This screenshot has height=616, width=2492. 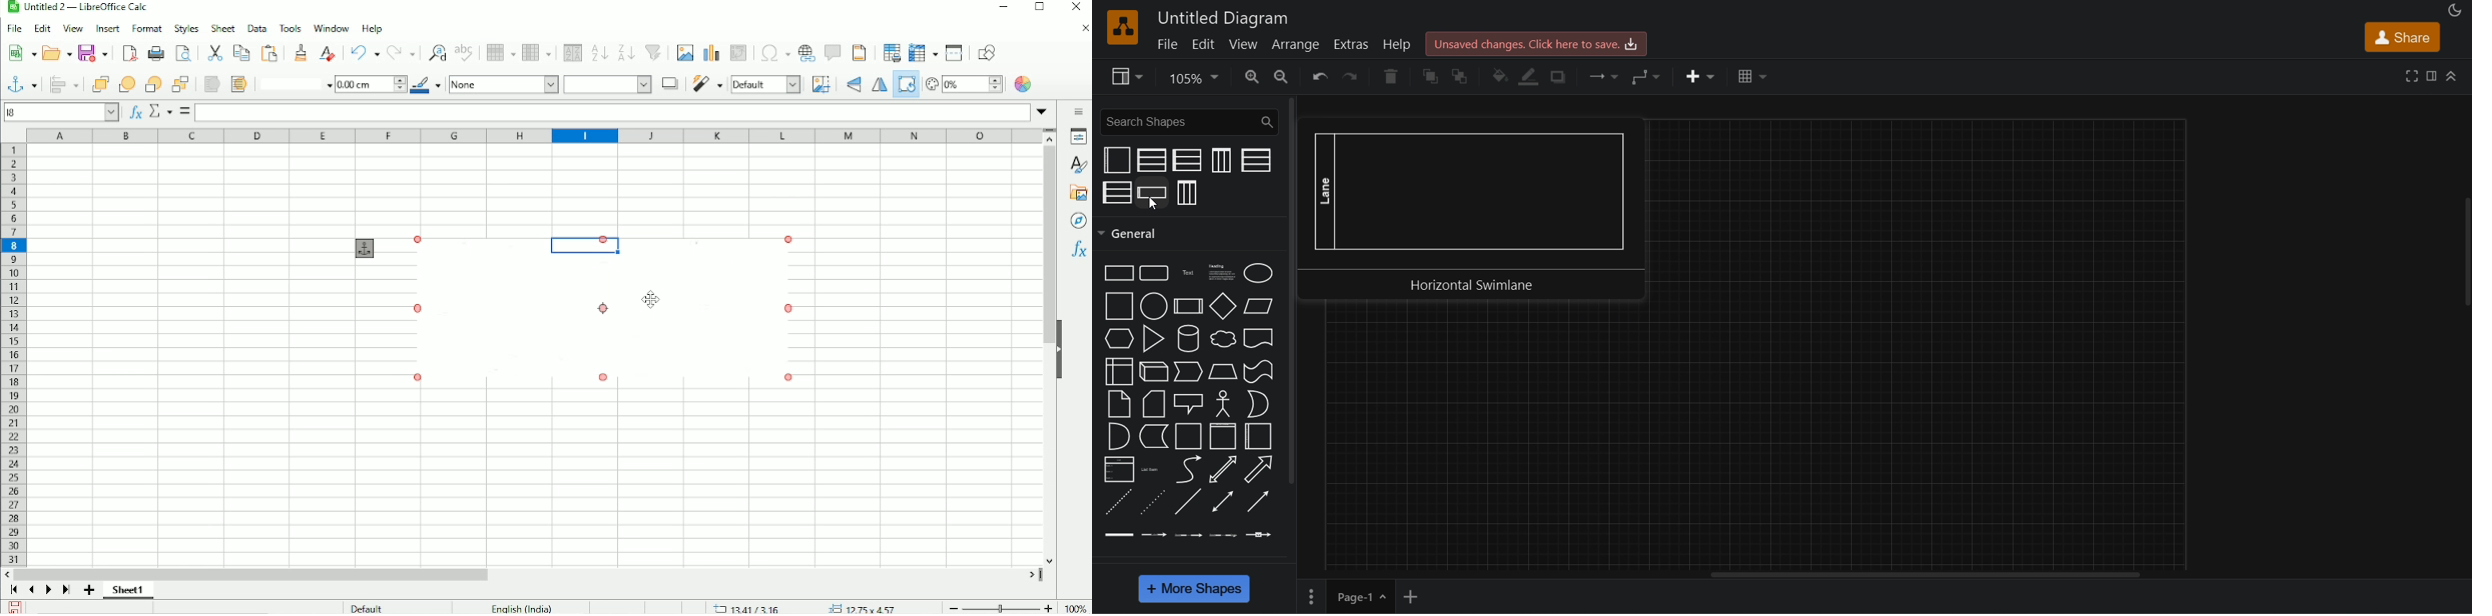 What do you see at coordinates (128, 591) in the screenshot?
I see `Sheet 1` at bounding box center [128, 591].